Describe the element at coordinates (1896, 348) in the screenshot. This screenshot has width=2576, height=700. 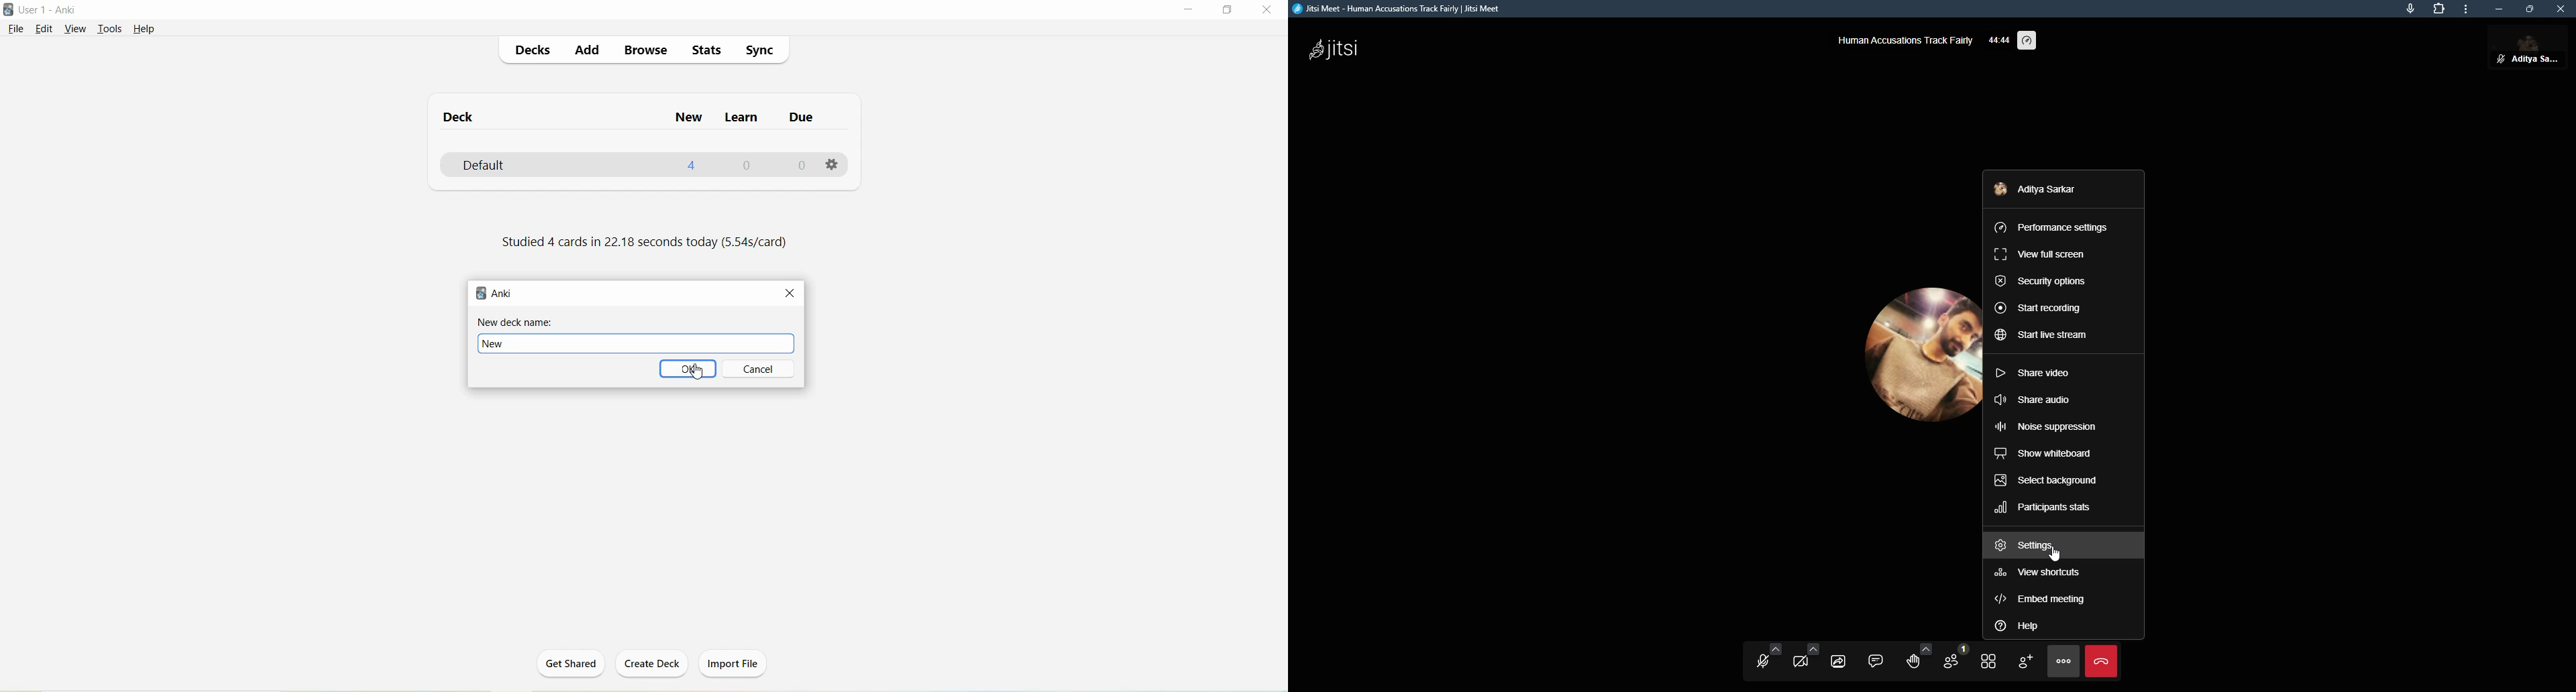
I see `profile` at that location.